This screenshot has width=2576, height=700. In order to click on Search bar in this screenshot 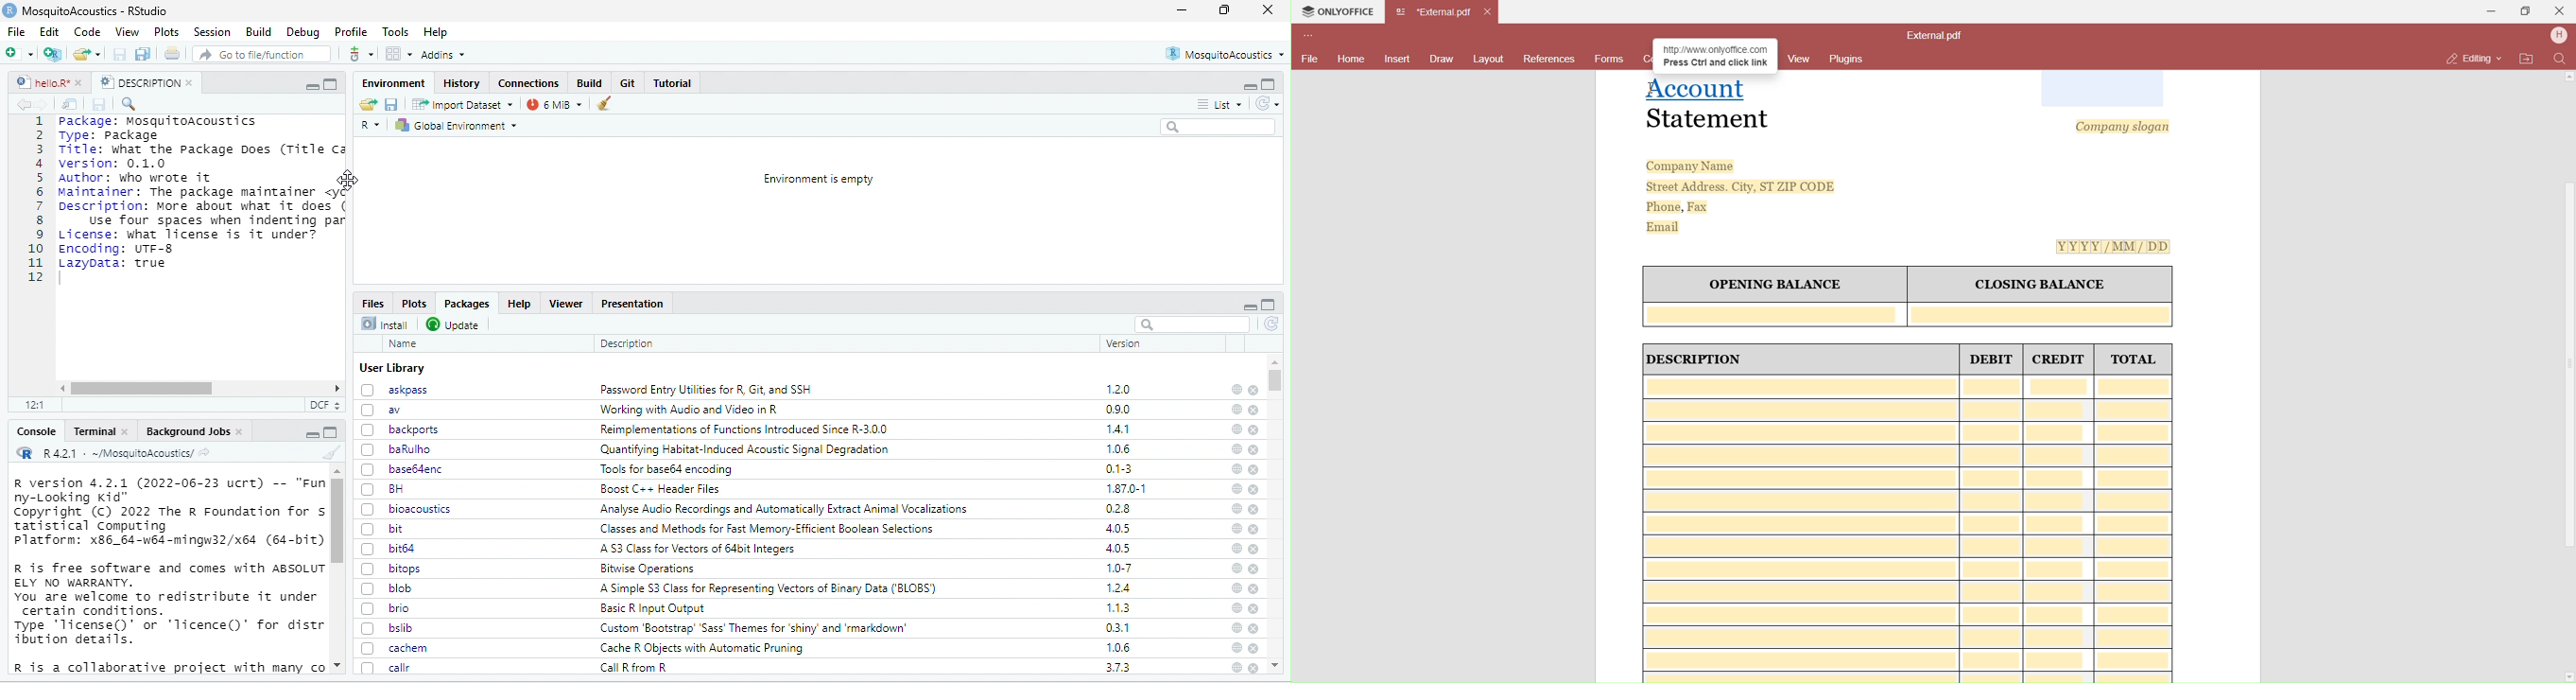, I will do `click(1219, 127)`.